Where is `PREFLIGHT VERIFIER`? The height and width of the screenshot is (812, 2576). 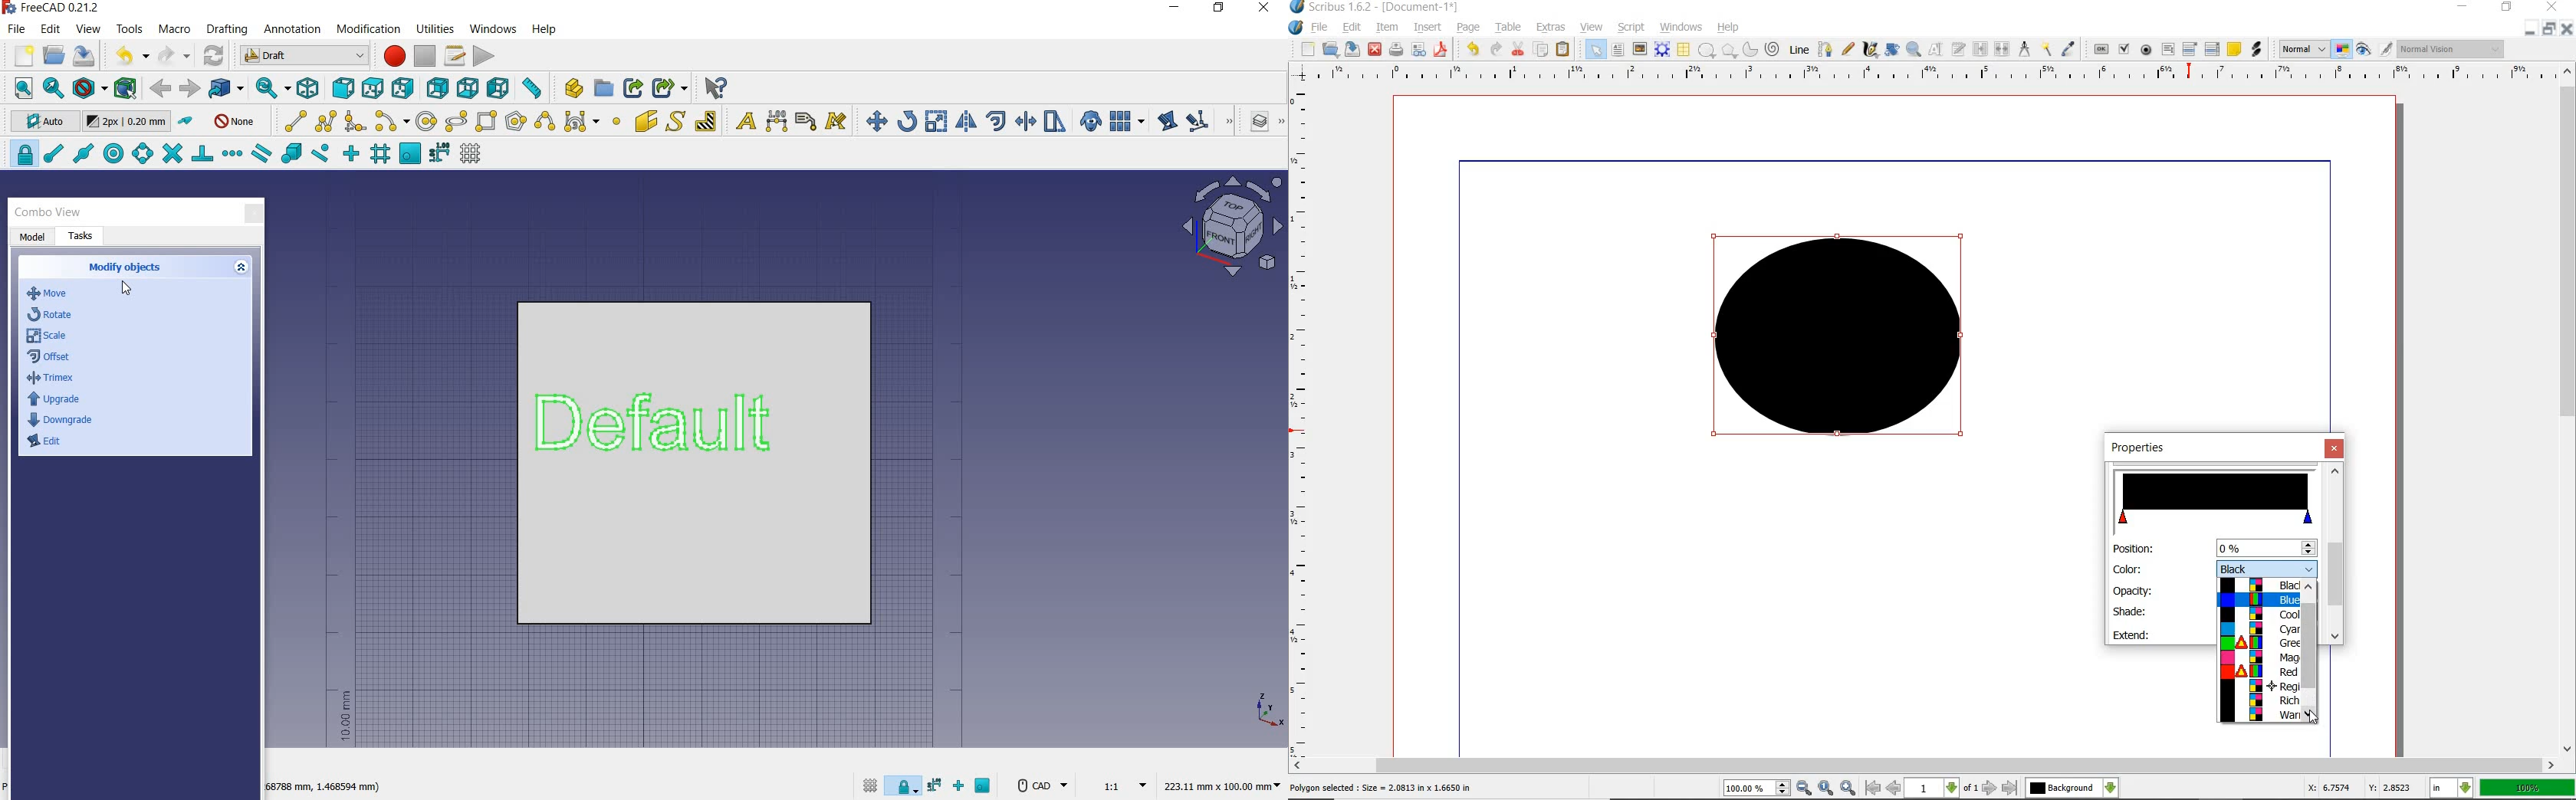
PREFLIGHT VERIFIER is located at coordinates (1418, 48).